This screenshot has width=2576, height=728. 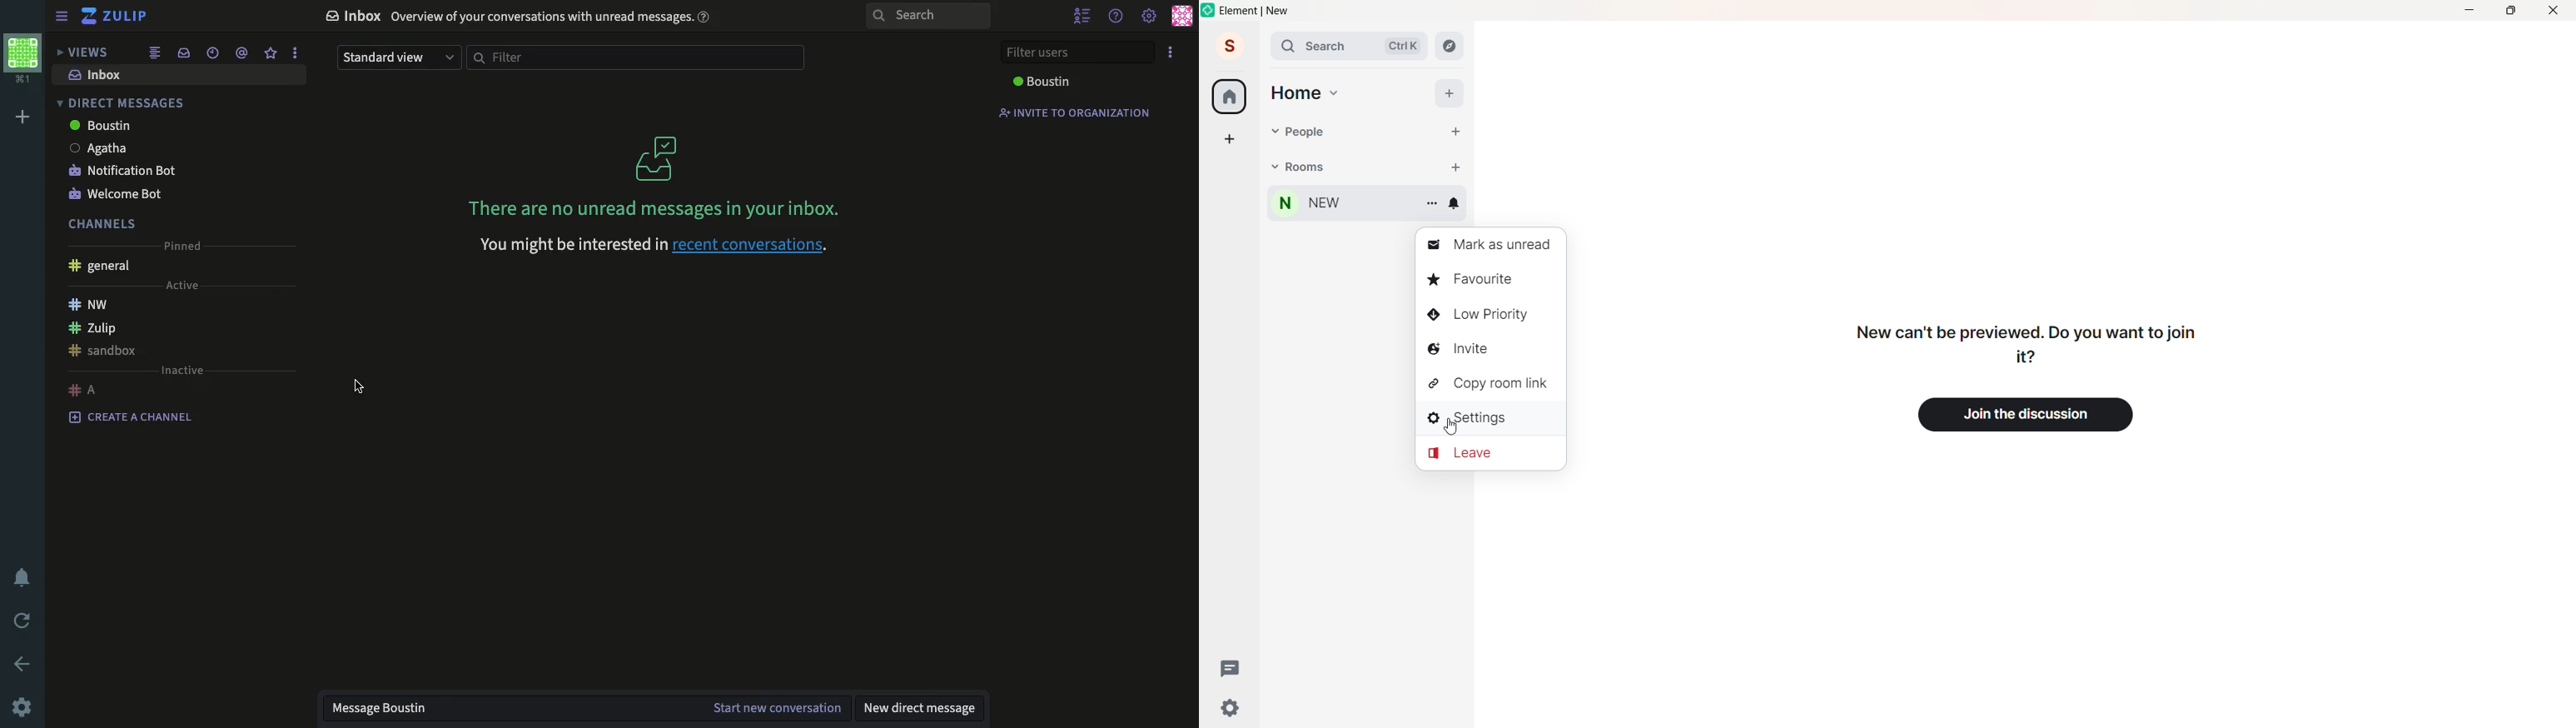 I want to click on room options, so click(x=1431, y=202).